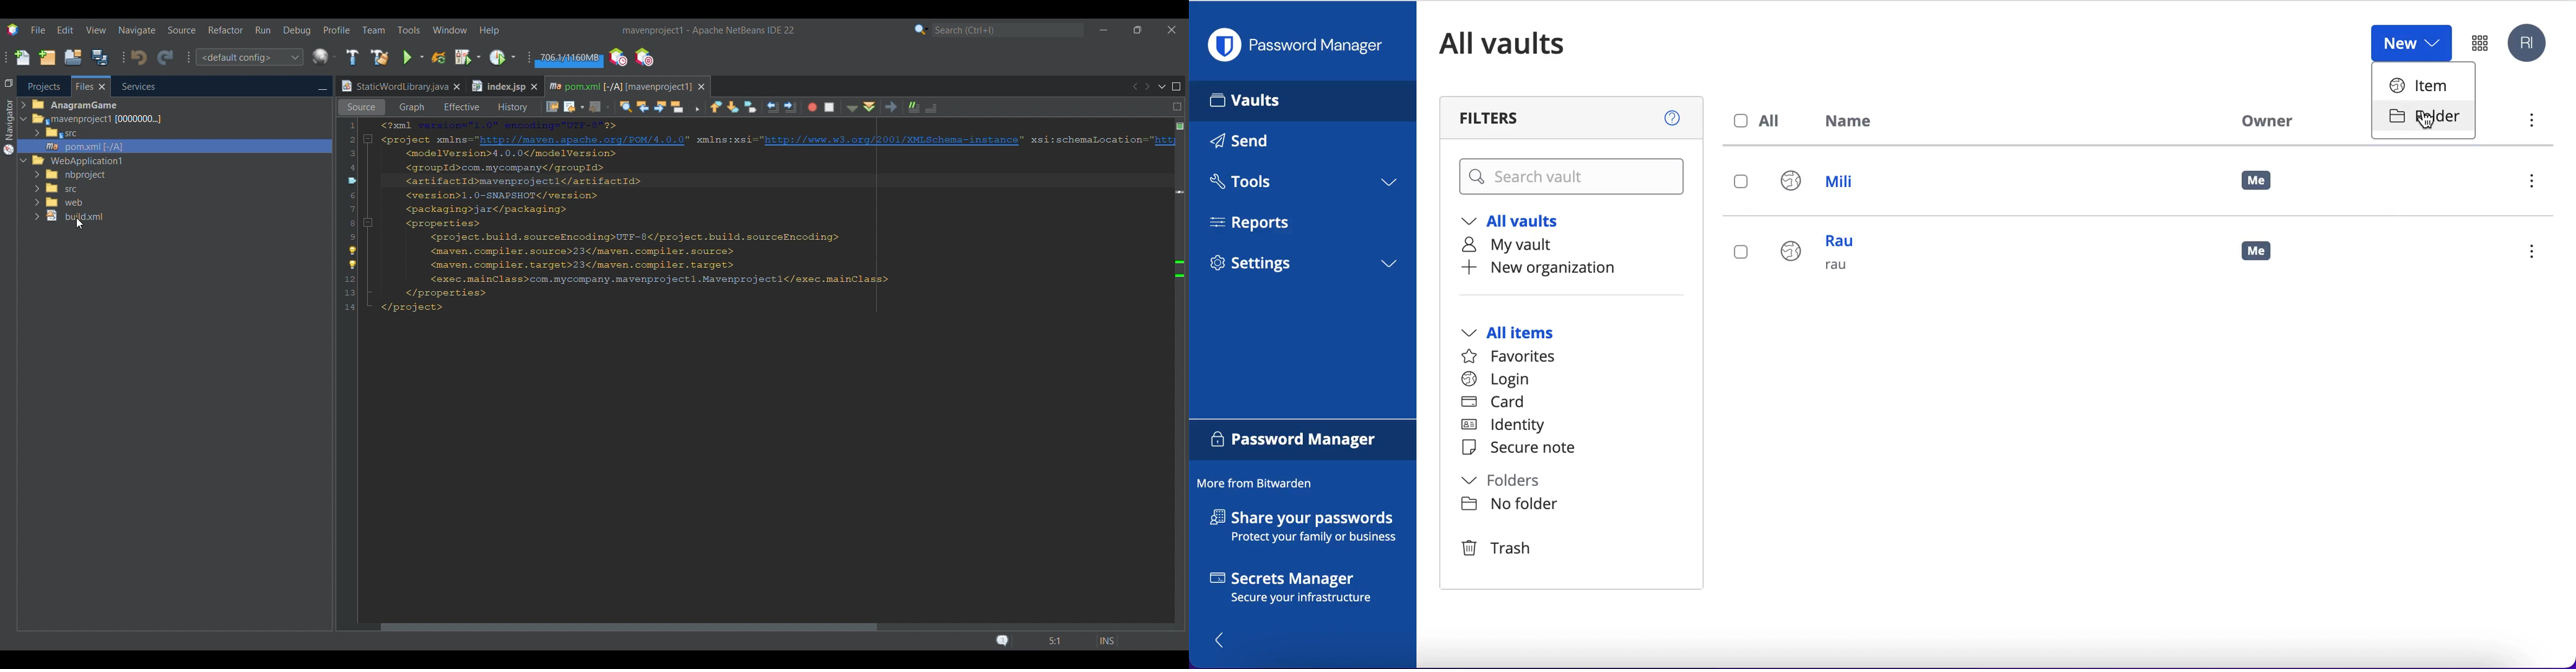 The width and height of the screenshot is (2576, 672). I want to click on share your passwords protect your family or business, so click(1309, 529).